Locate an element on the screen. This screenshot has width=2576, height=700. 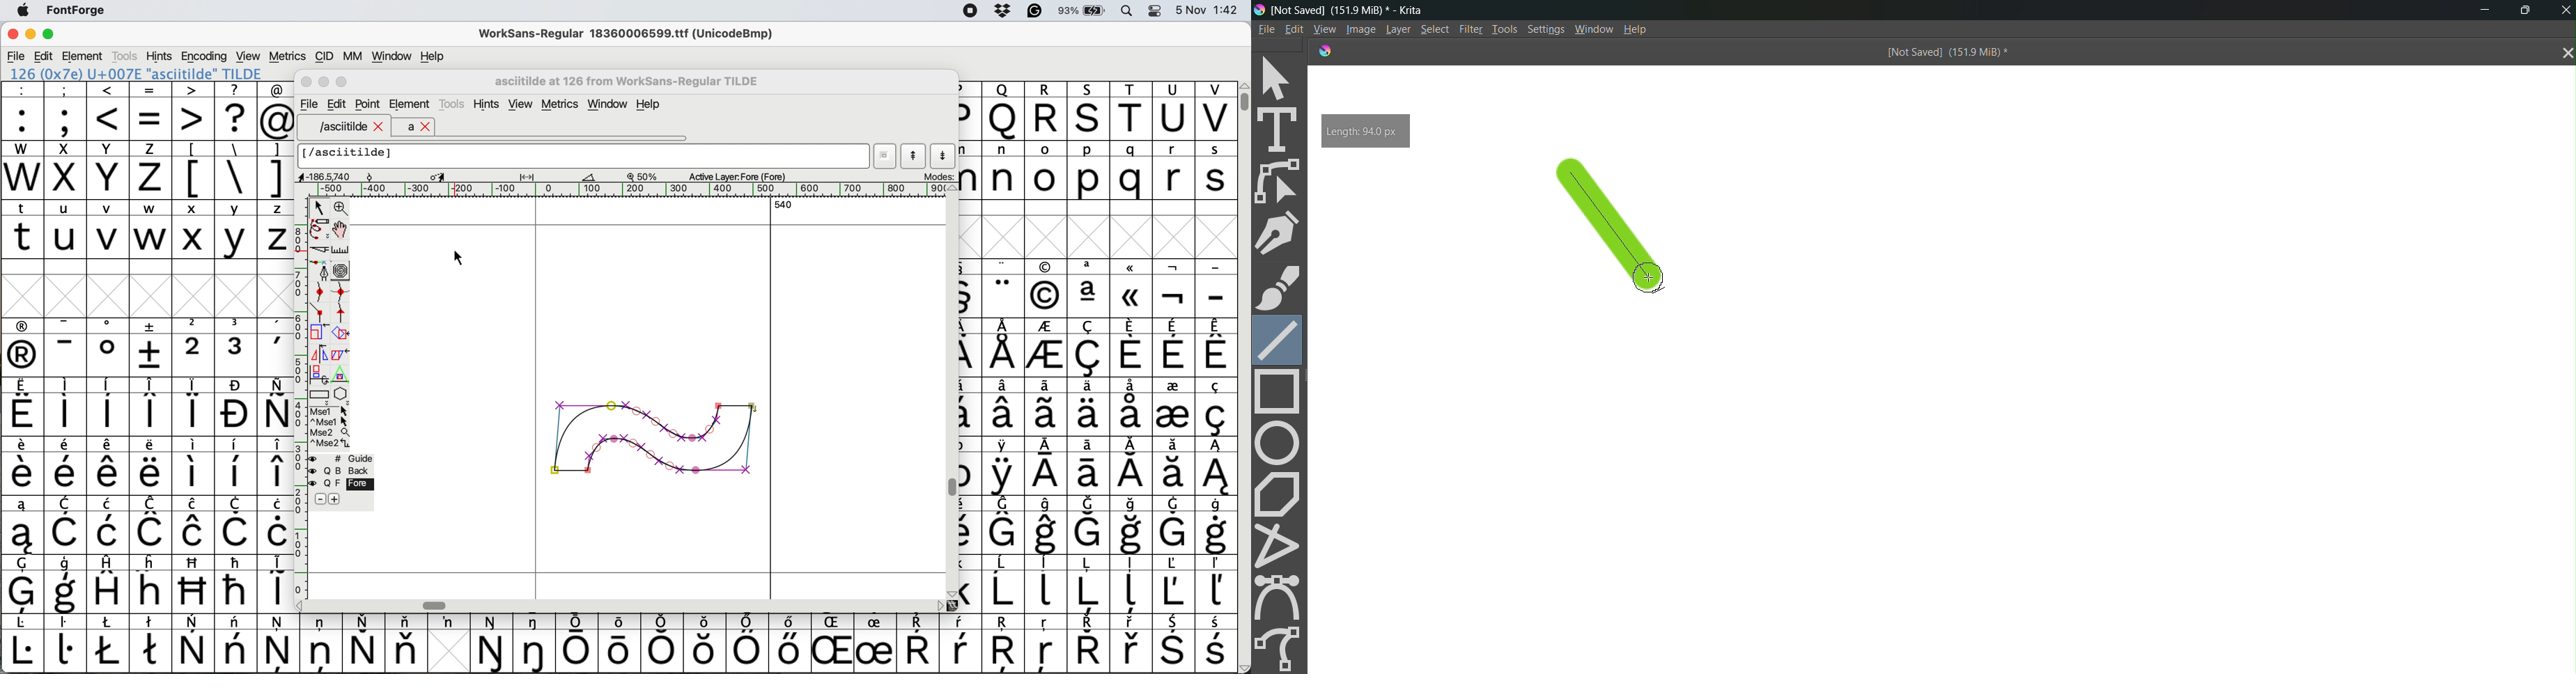
symbol is located at coordinates (275, 406).